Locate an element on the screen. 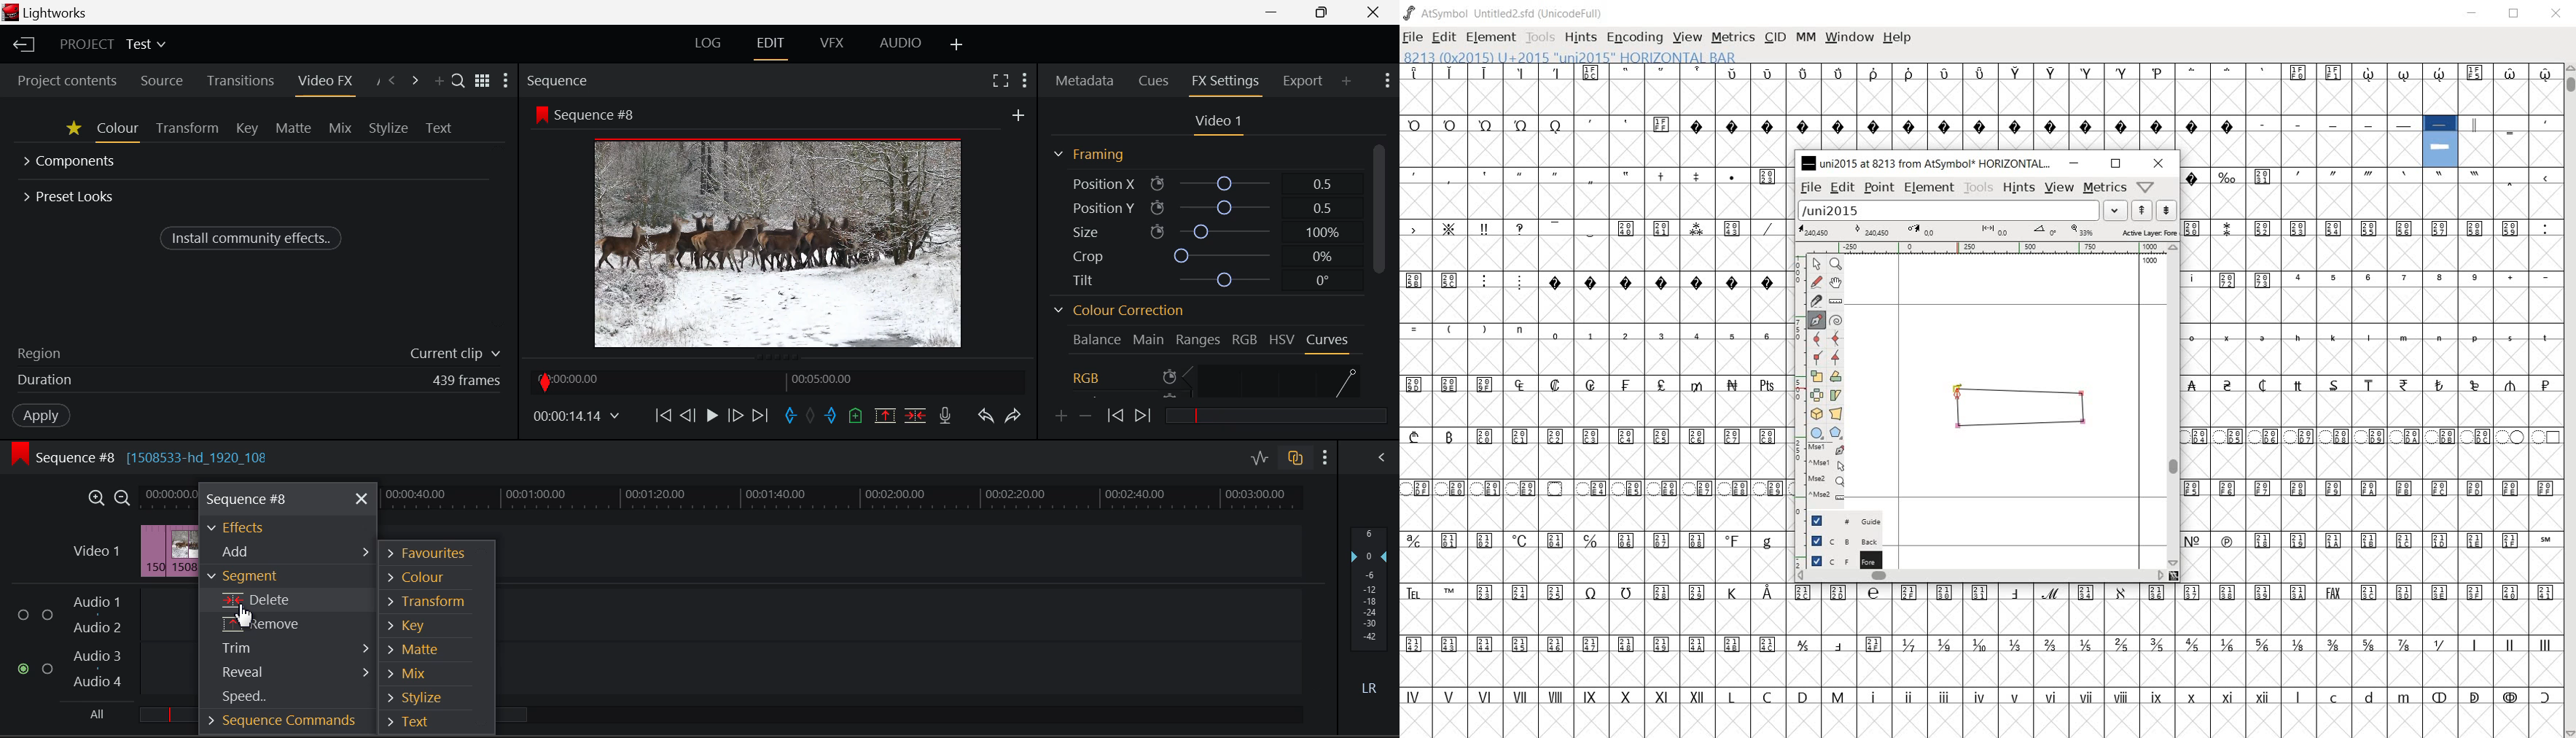 Image resolution: width=2576 pixels, height=756 pixels. help/window is located at coordinates (2144, 187).